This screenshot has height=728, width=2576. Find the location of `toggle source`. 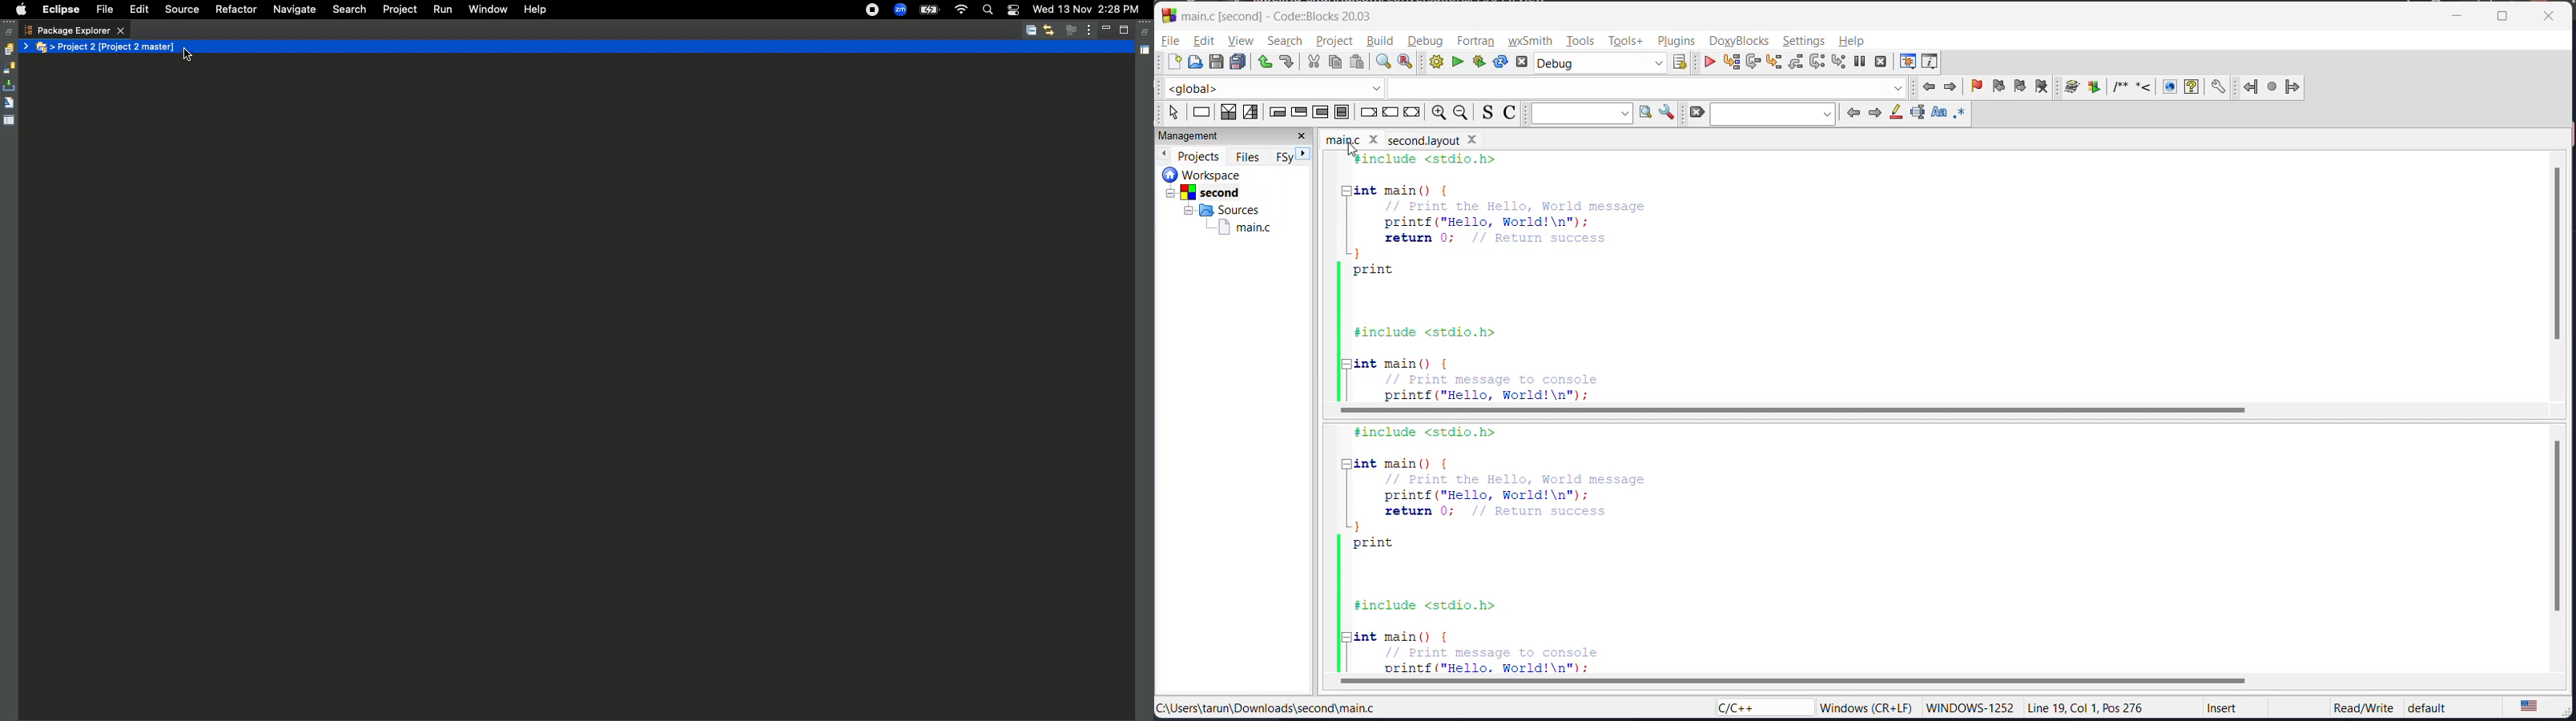

toggle source is located at coordinates (1487, 113).